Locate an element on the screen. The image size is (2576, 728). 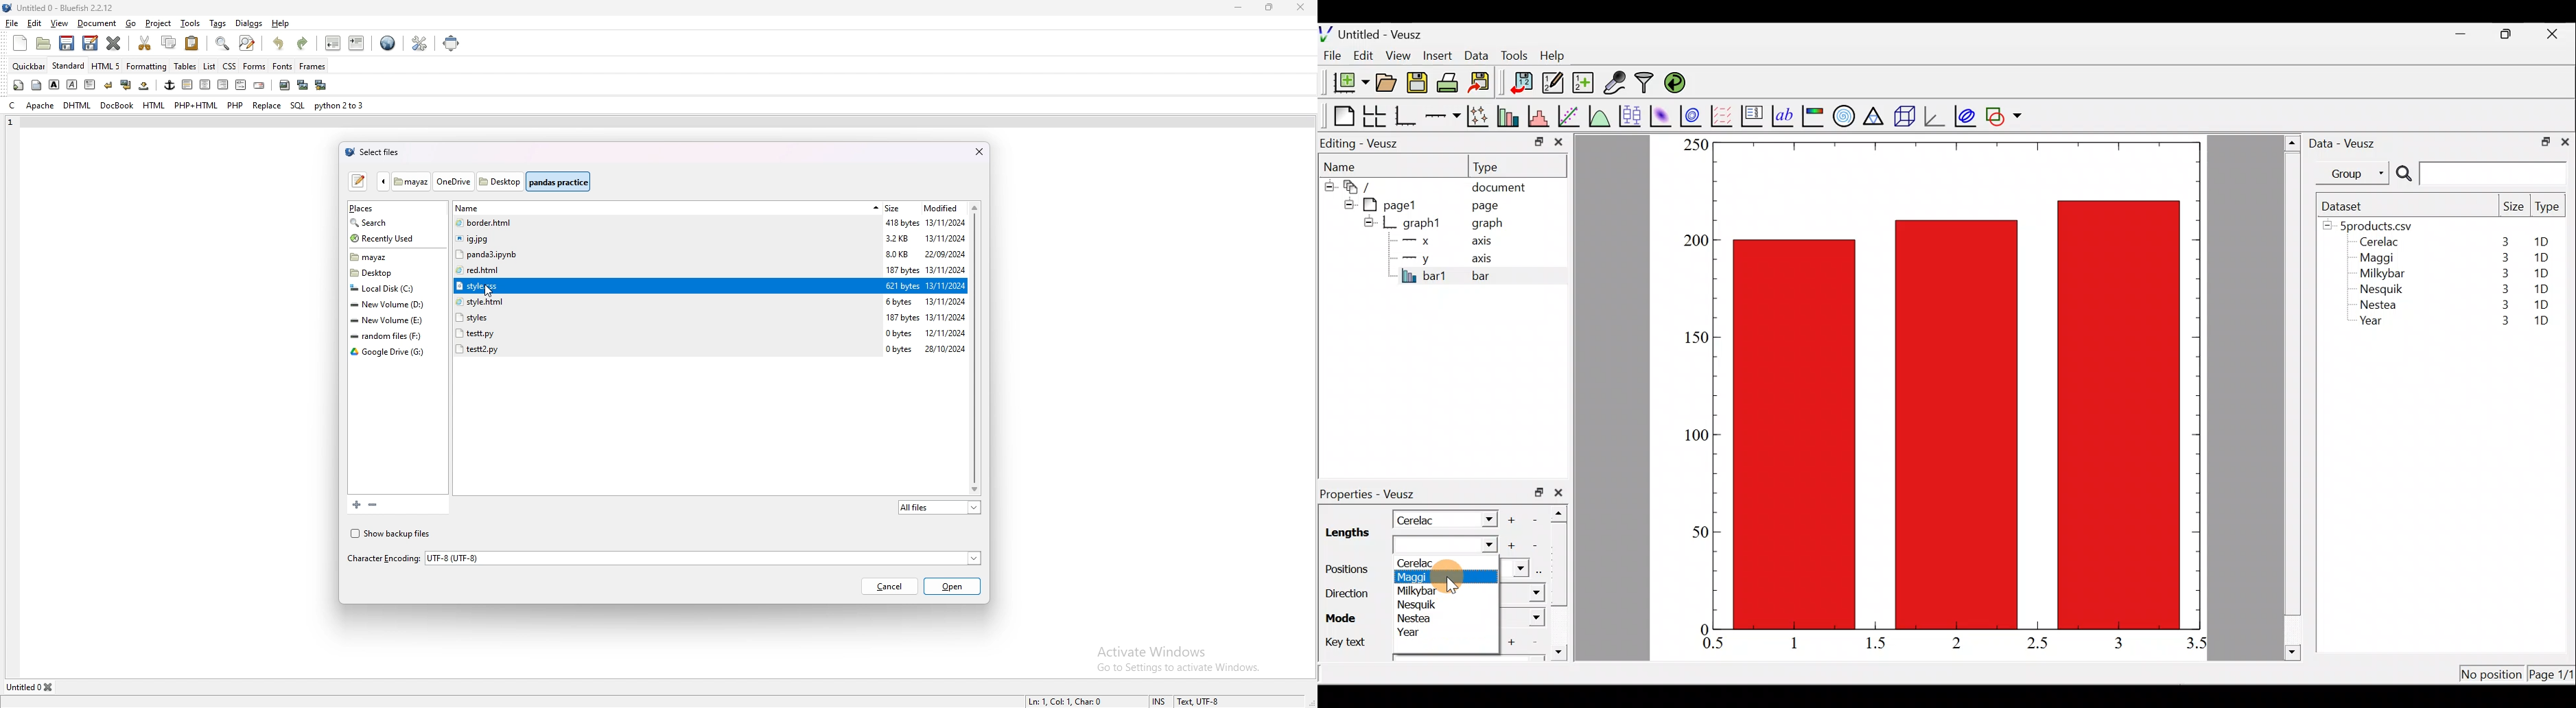
select using dataset browser is located at coordinates (1542, 571).